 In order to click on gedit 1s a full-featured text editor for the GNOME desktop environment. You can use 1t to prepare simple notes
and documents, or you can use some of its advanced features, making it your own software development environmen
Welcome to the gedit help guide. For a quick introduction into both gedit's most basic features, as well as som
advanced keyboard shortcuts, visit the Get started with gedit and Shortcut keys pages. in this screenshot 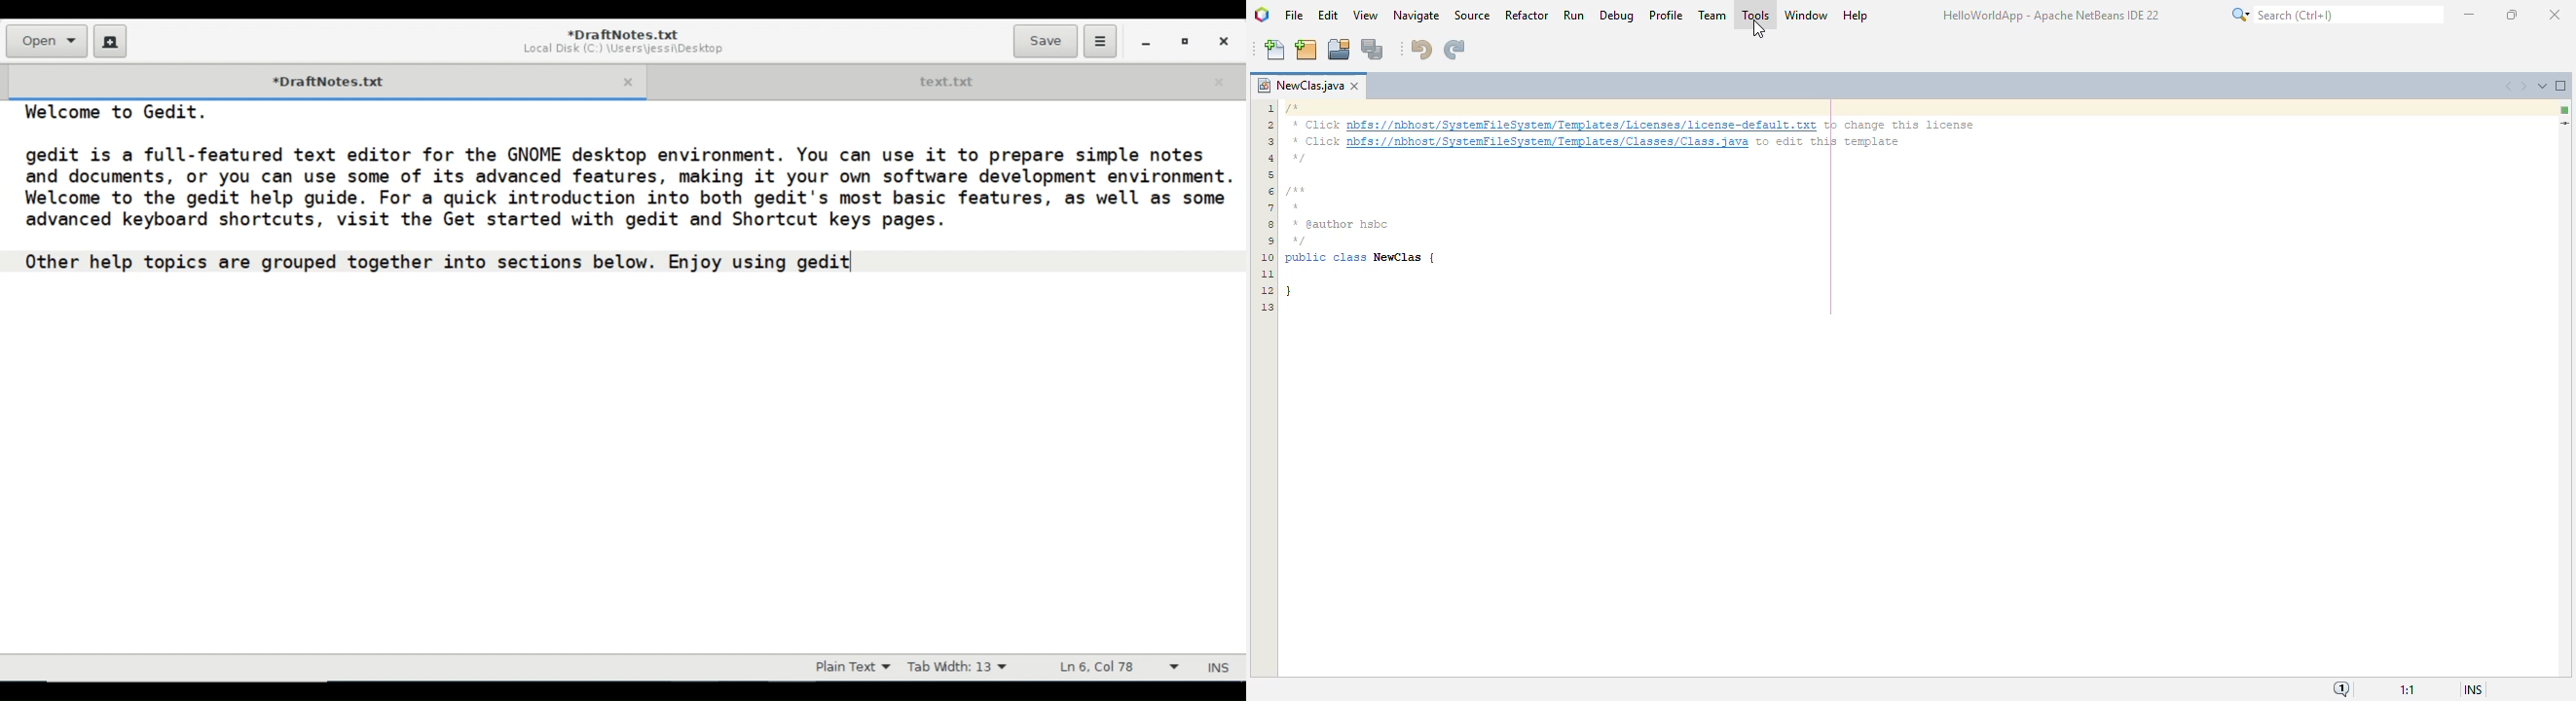, I will do `click(619, 191)`.